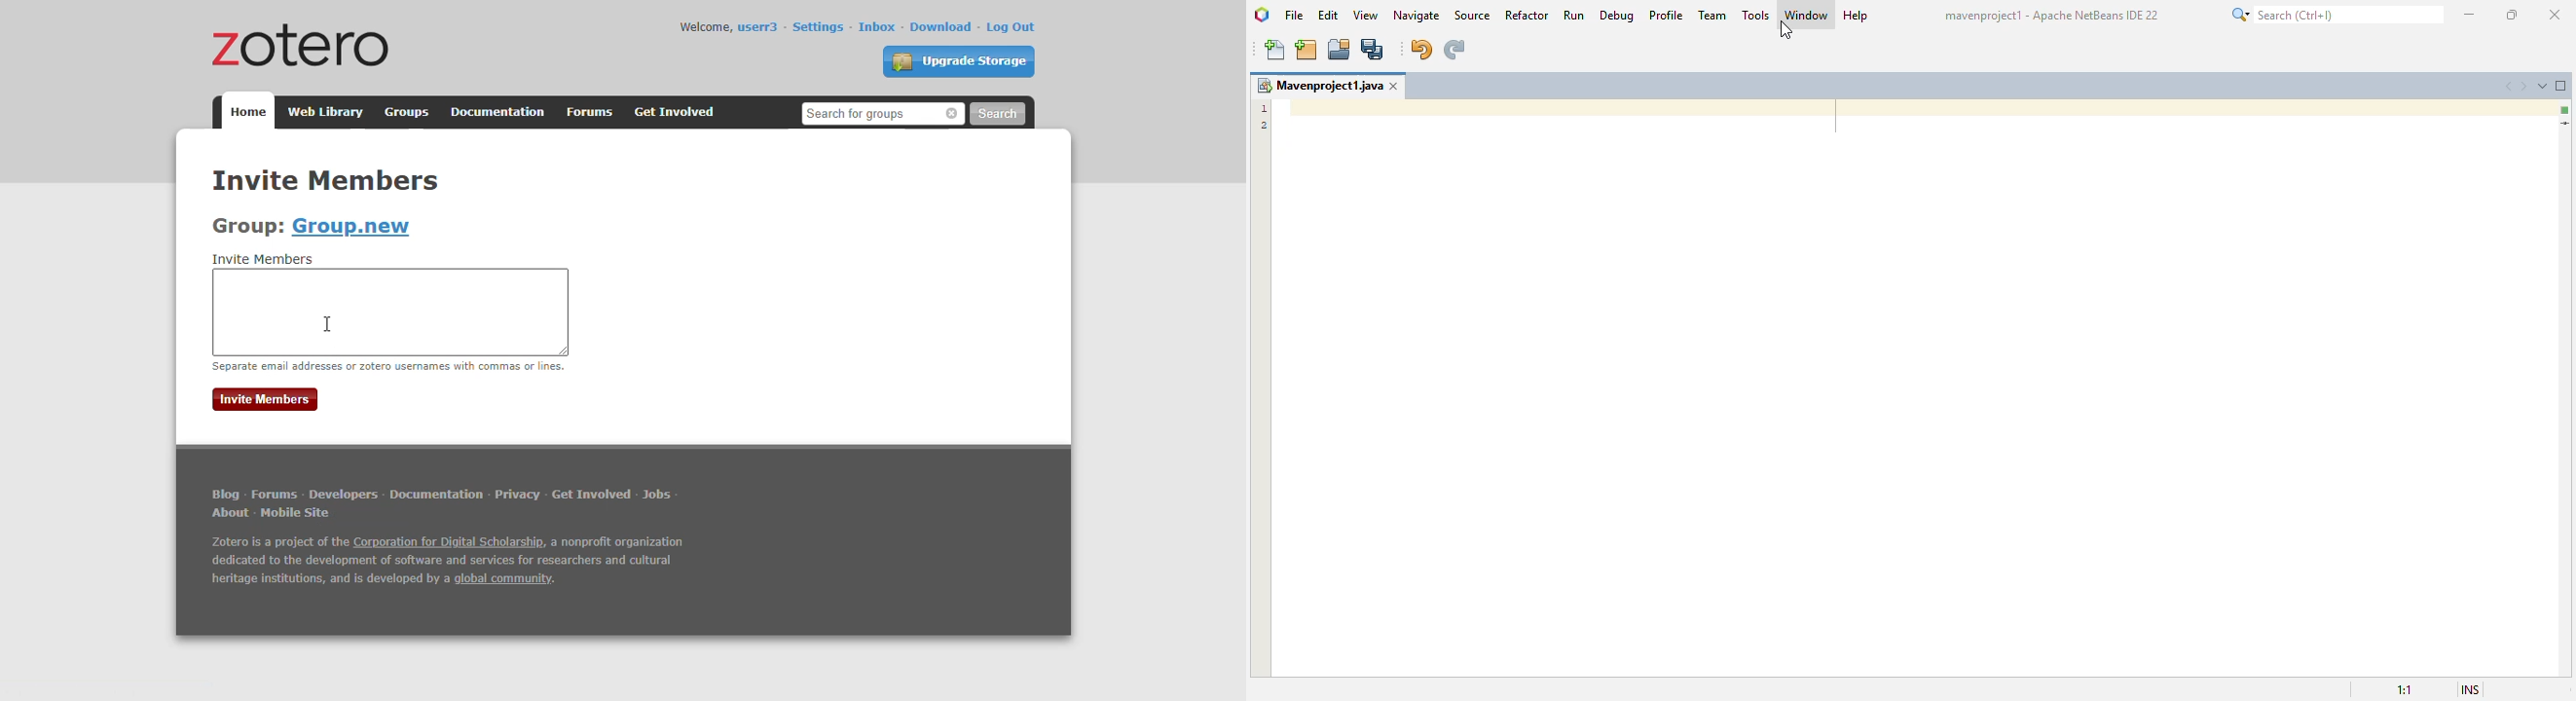 Image resolution: width=2576 pixels, height=728 pixels. What do you see at coordinates (328, 324) in the screenshot?
I see `cursor` at bounding box center [328, 324].